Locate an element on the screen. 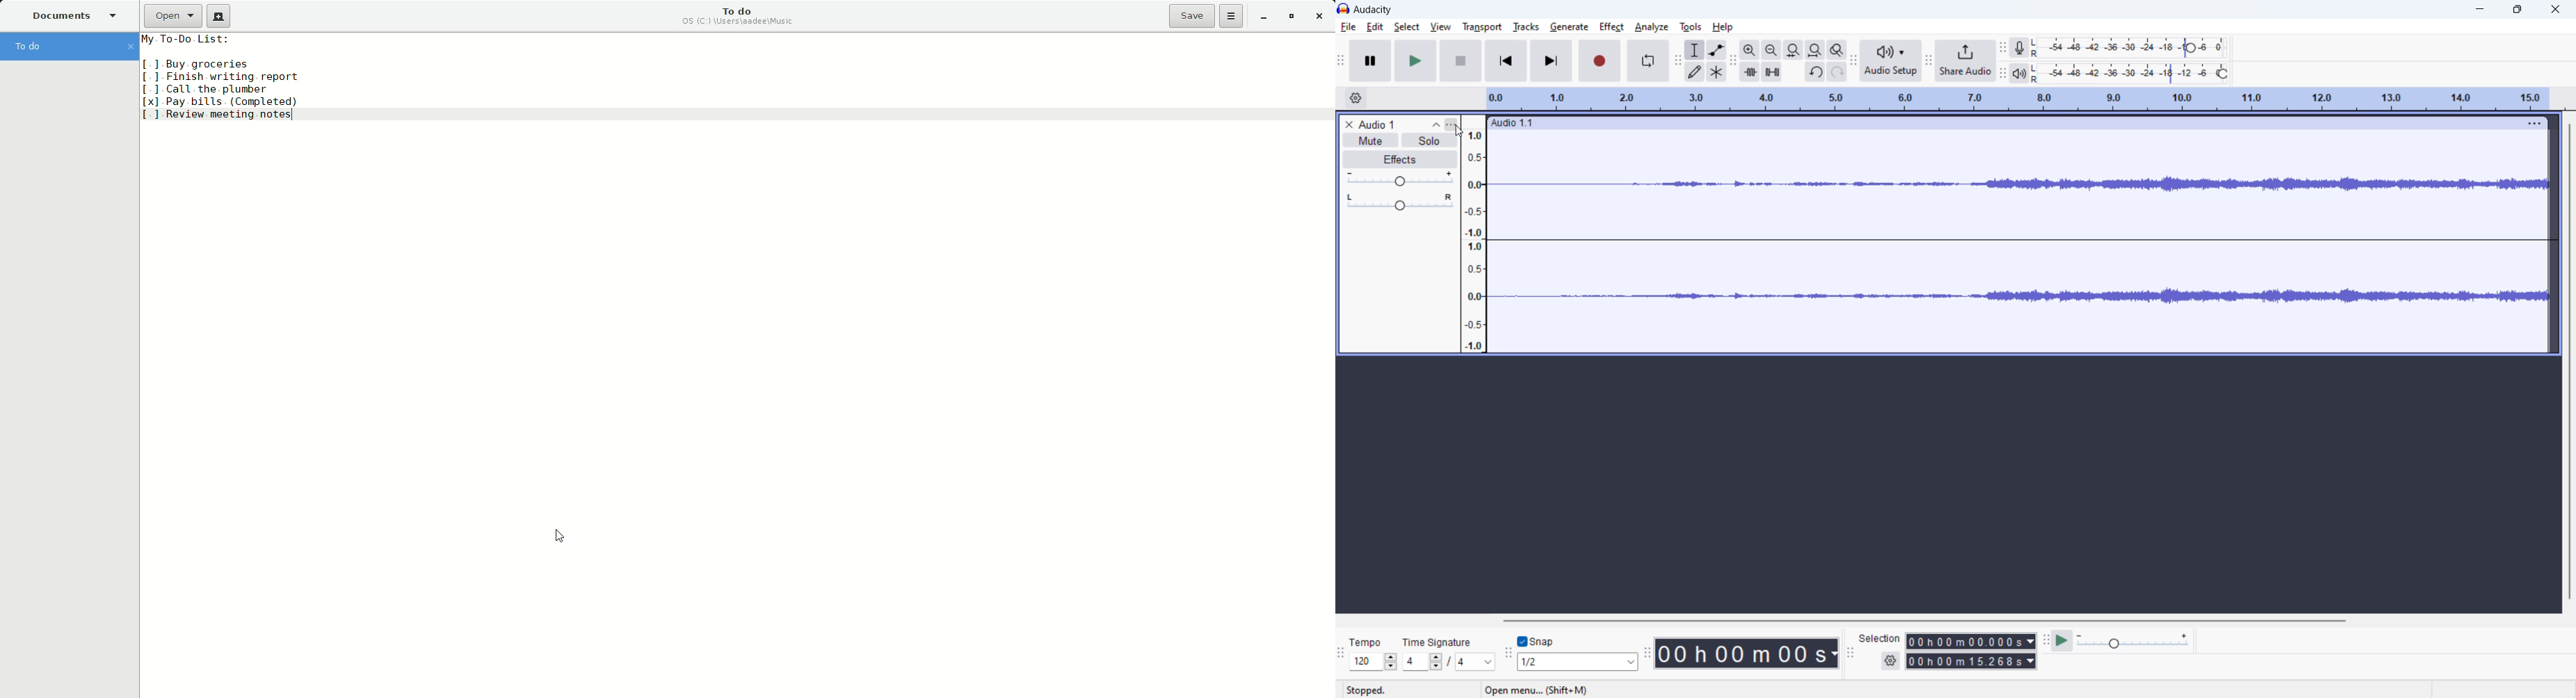  title is located at coordinates (1374, 10).